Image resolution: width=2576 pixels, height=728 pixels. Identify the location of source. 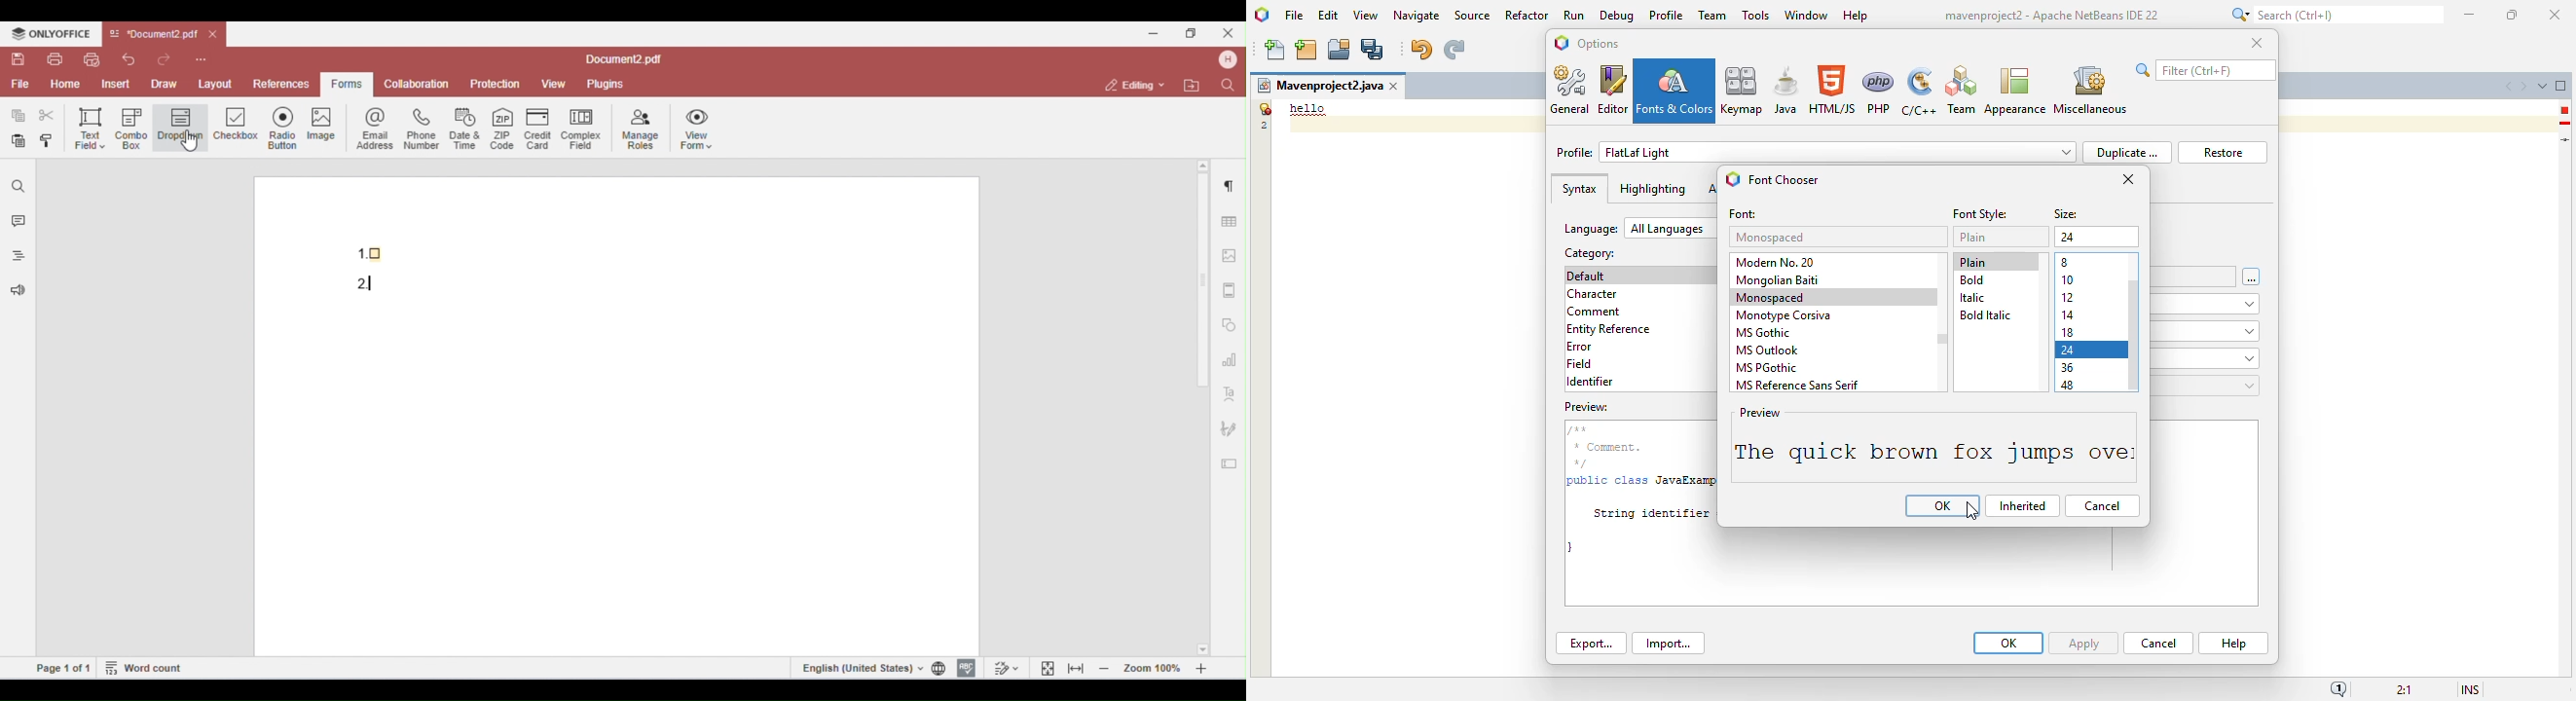
(1472, 16).